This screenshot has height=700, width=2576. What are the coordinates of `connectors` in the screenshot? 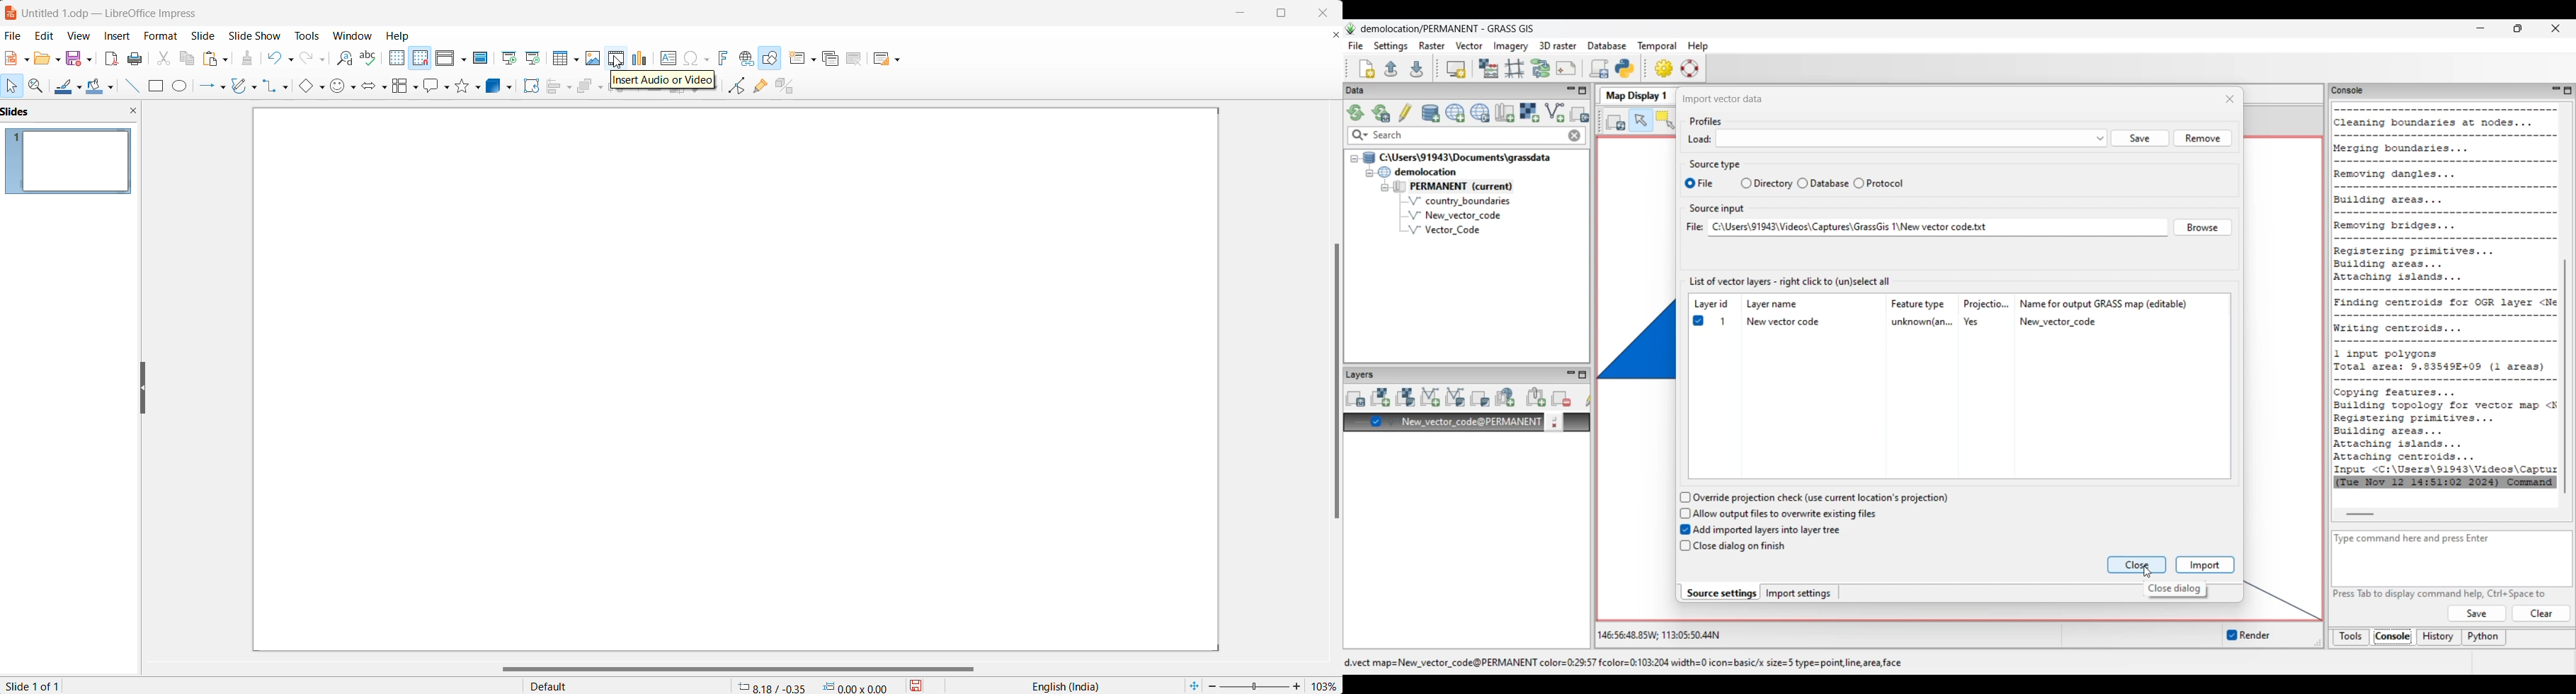 It's located at (270, 88).